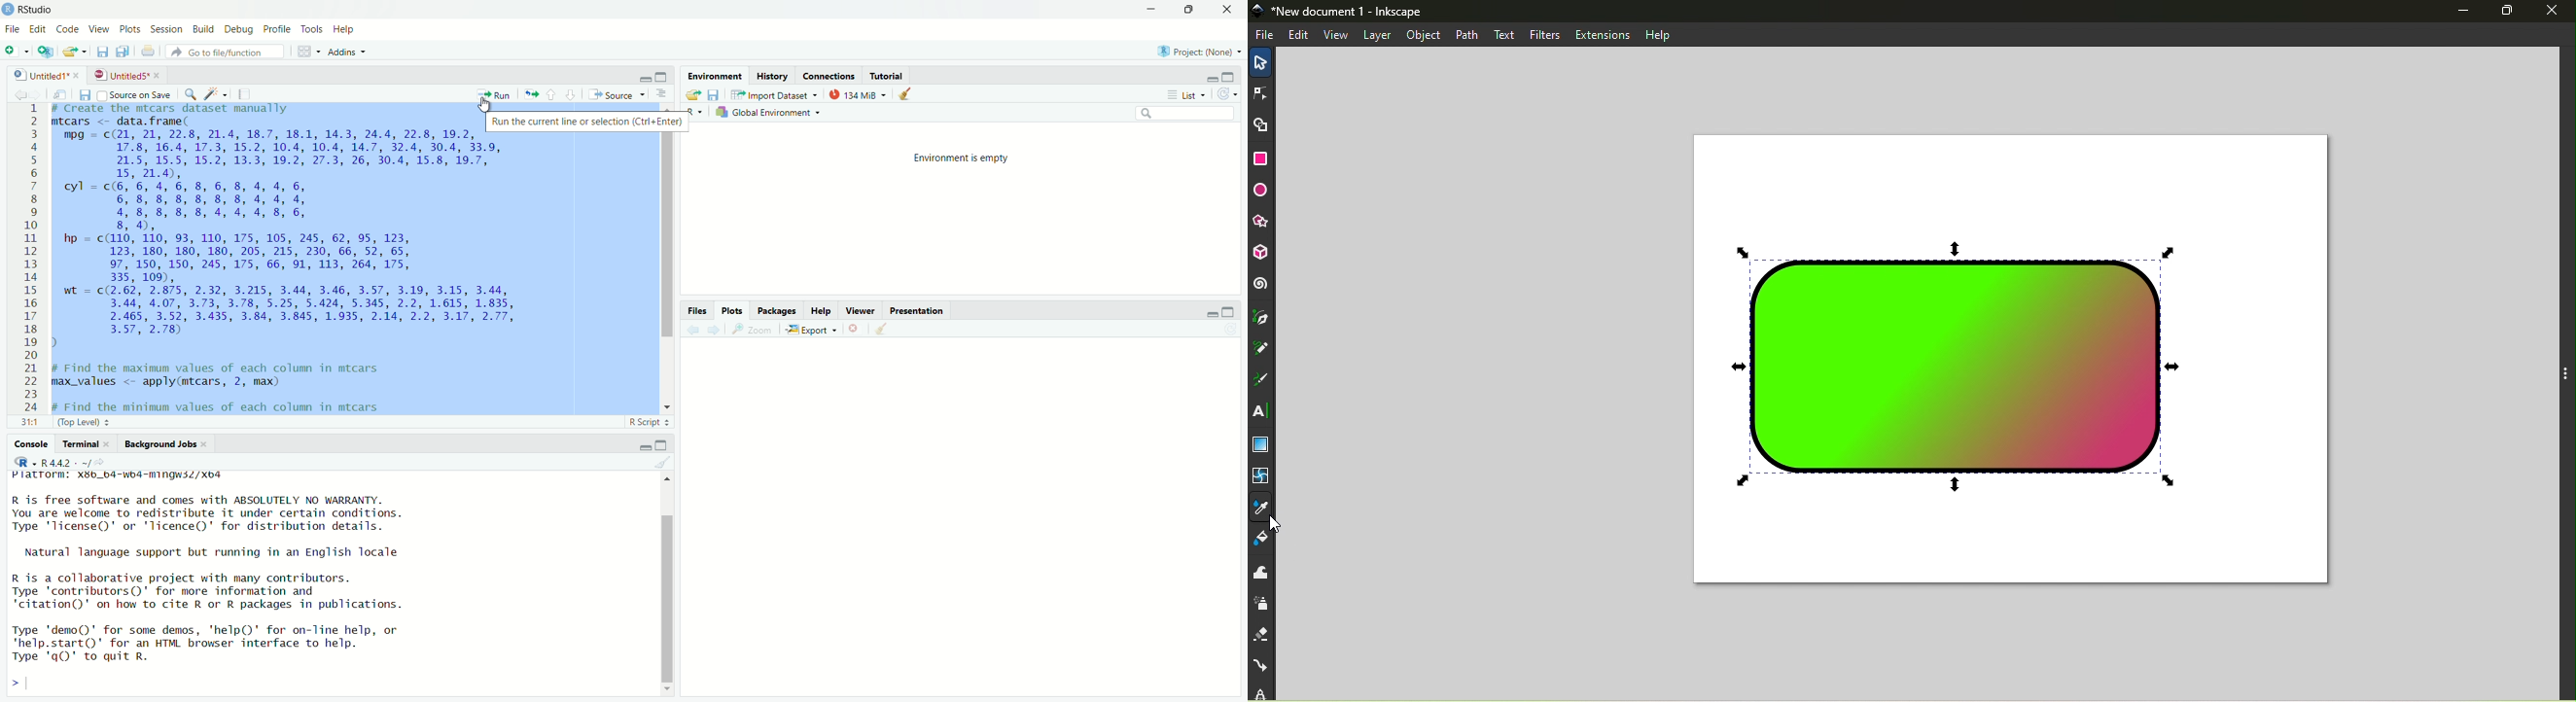 The width and height of the screenshot is (2576, 728). What do you see at coordinates (80, 445) in the screenshot?
I see `Terminal` at bounding box center [80, 445].